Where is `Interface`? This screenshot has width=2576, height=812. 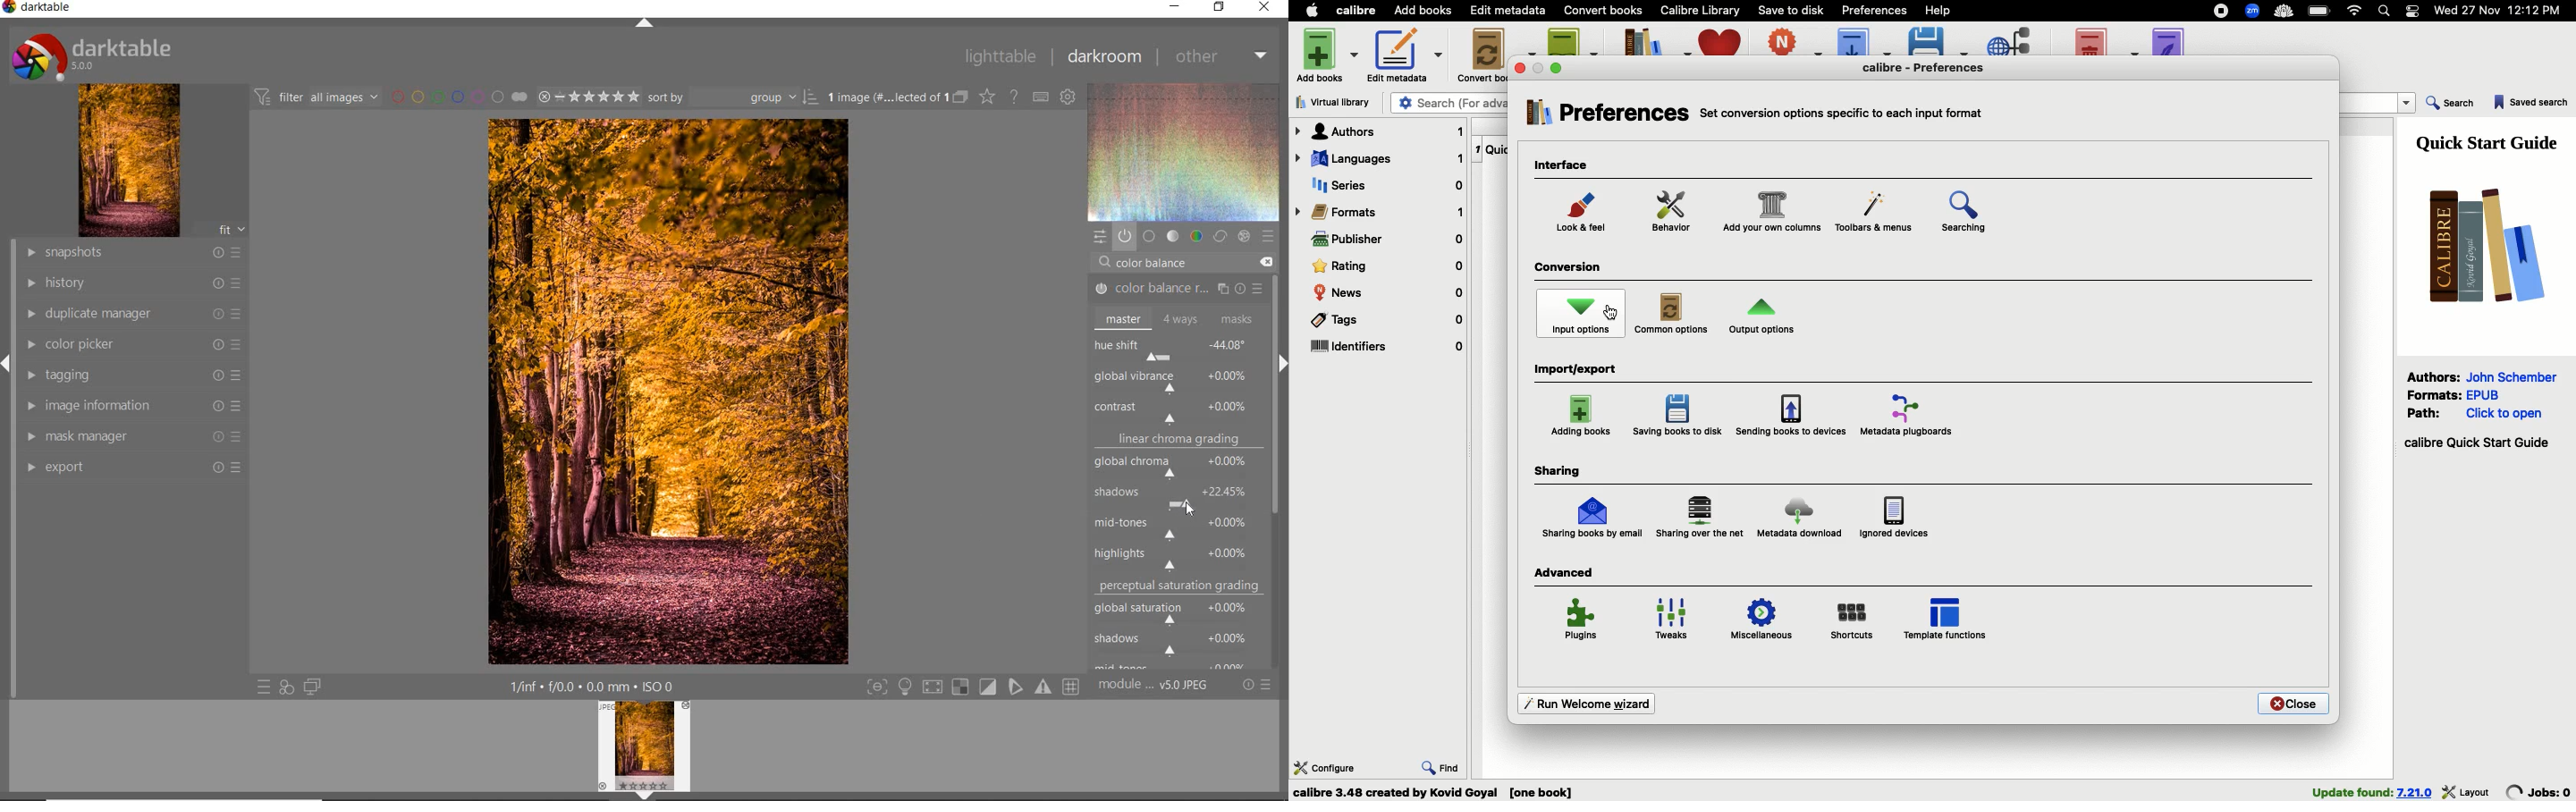 Interface is located at coordinates (1567, 166).